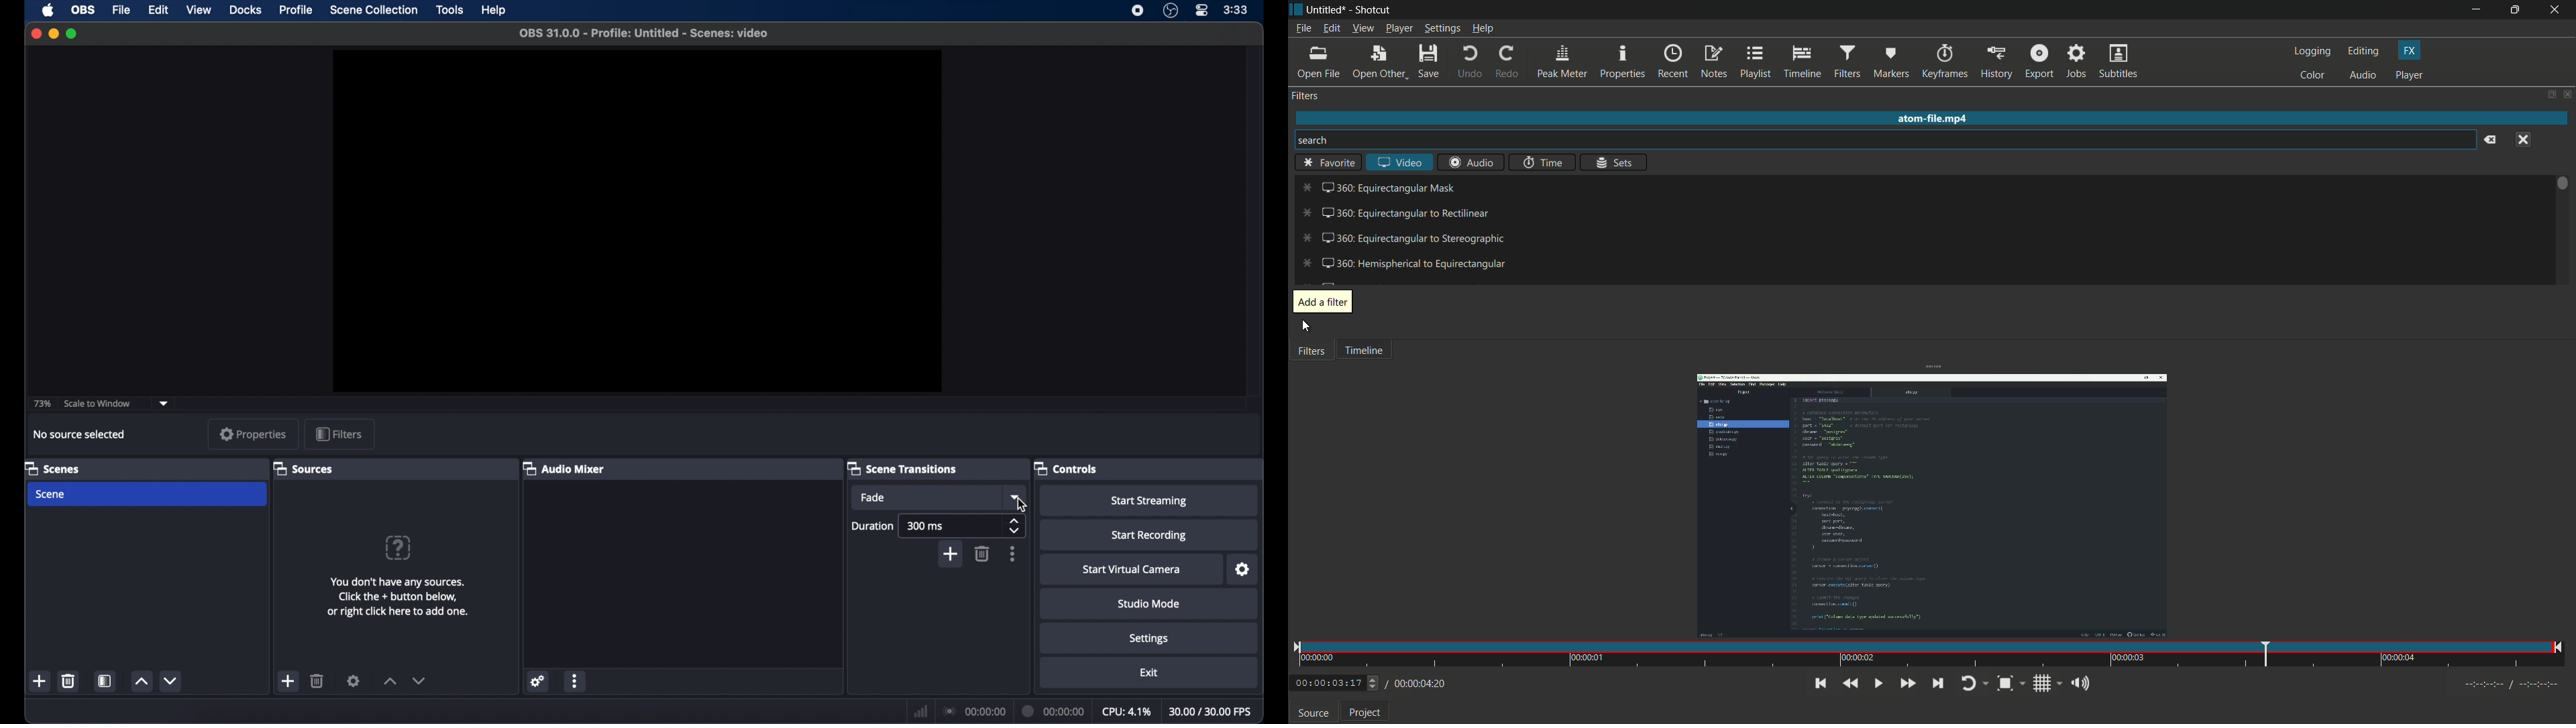 This screenshot has height=728, width=2576. What do you see at coordinates (450, 10) in the screenshot?
I see `tools` at bounding box center [450, 10].